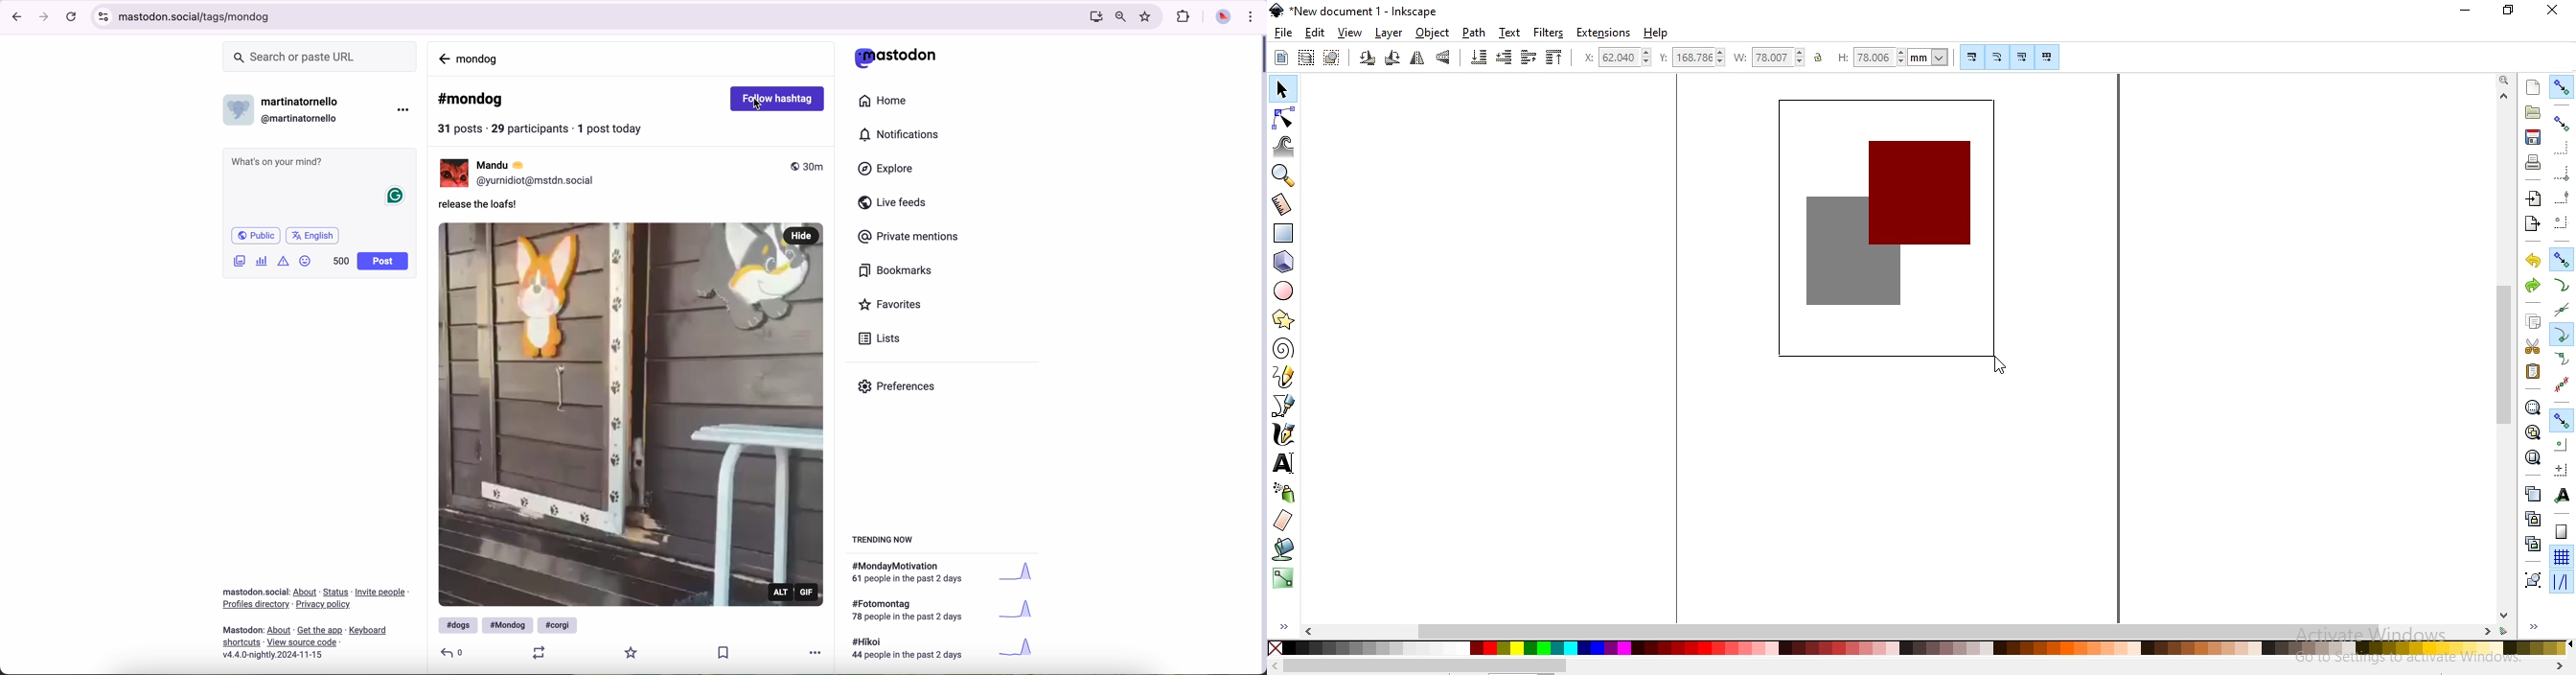  What do you see at coordinates (1554, 59) in the screenshot?
I see `raise selection to top` at bounding box center [1554, 59].